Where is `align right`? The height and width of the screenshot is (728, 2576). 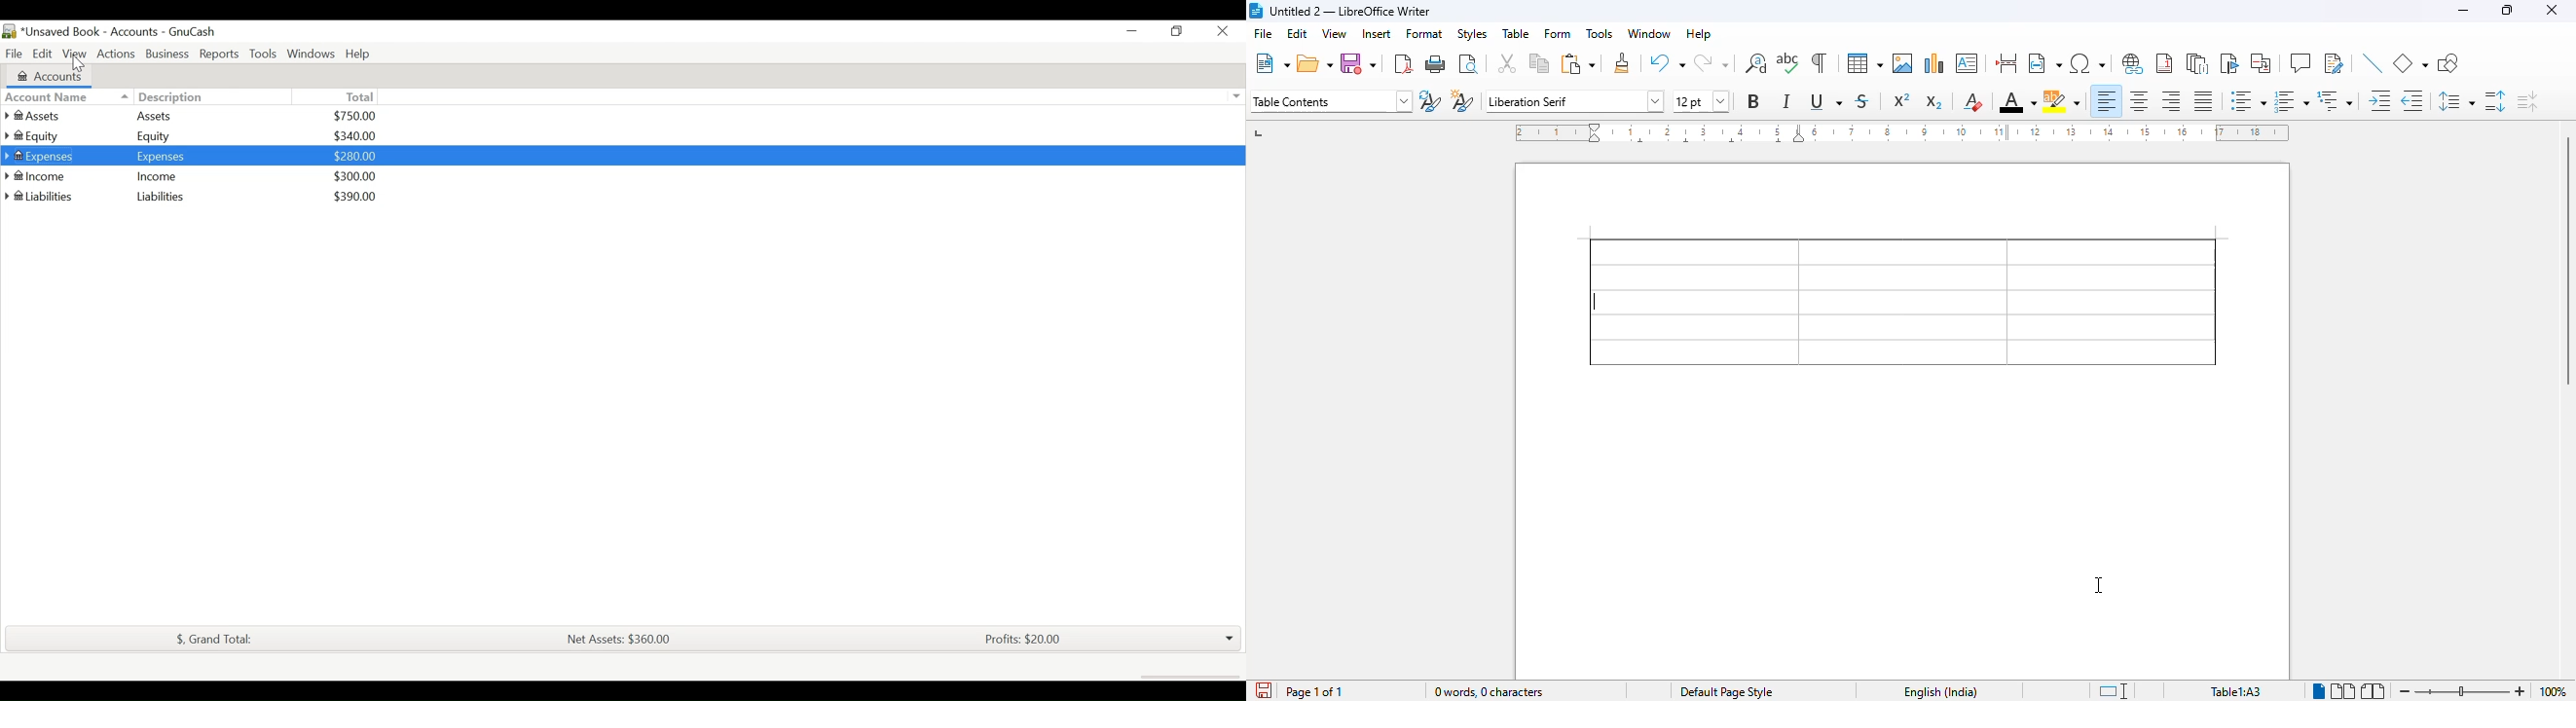
align right is located at coordinates (2170, 101).